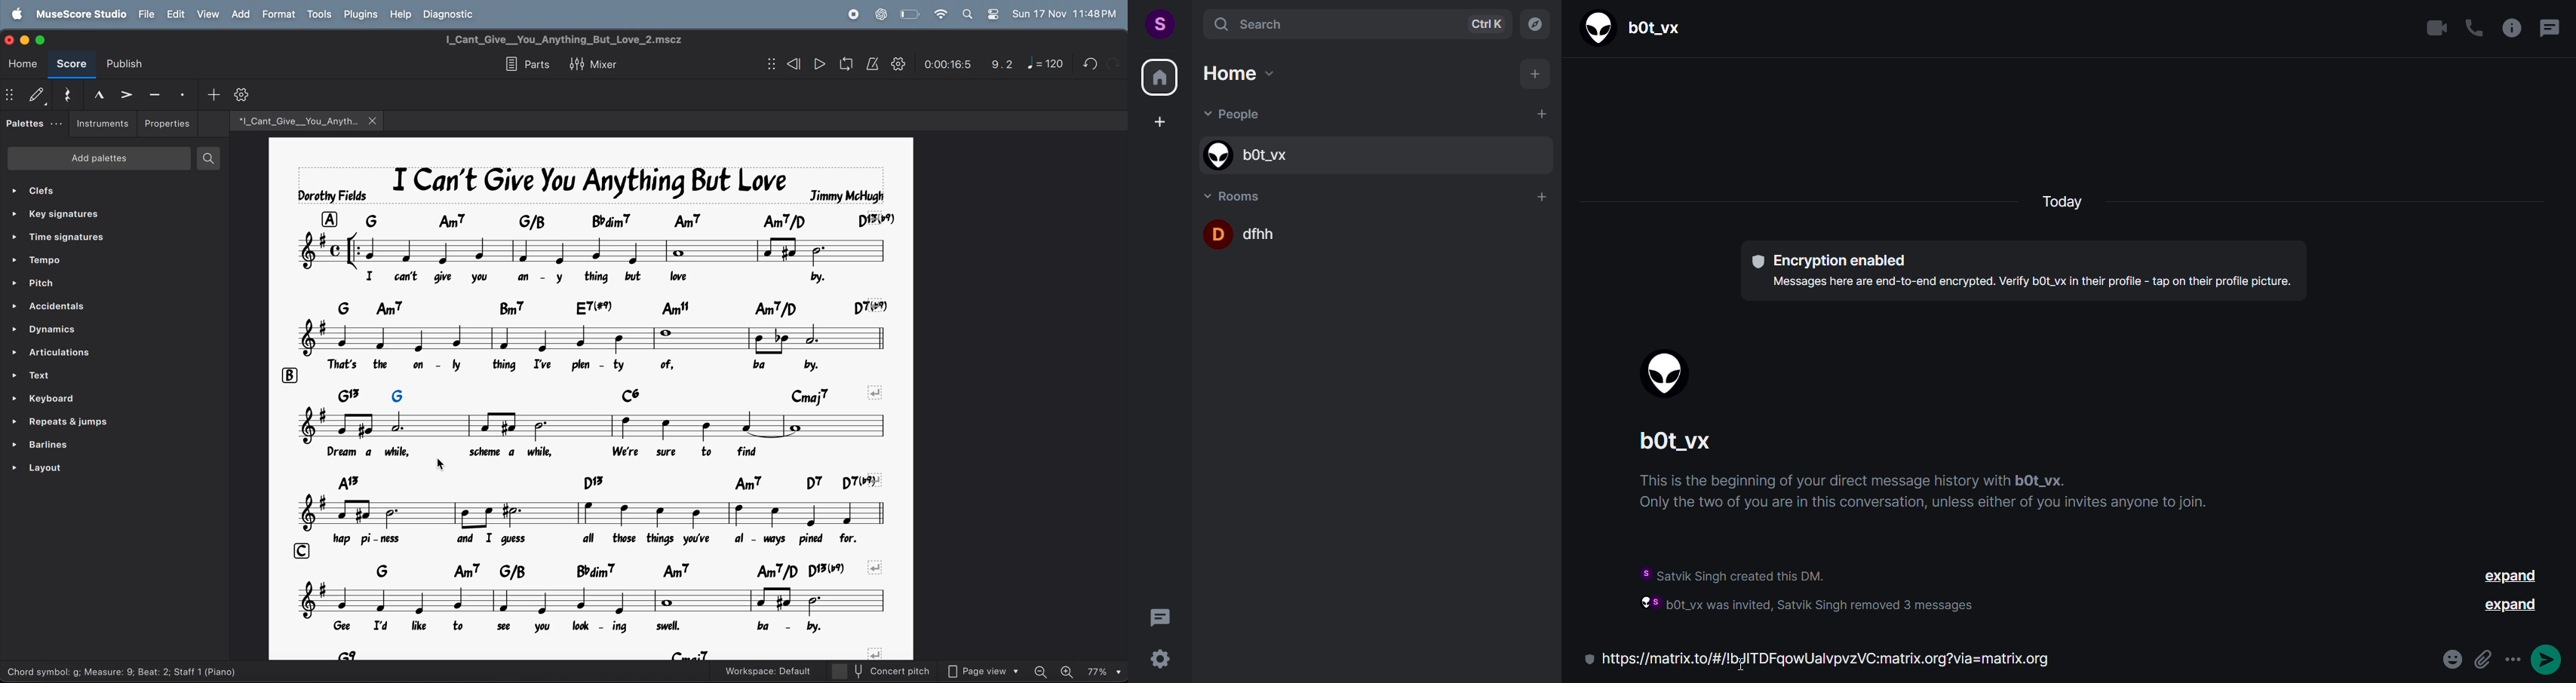 The image size is (2576, 700). What do you see at coordinates (102, 239) in the screenshot?
I see `time signatures` at bounding box center [102, 239].